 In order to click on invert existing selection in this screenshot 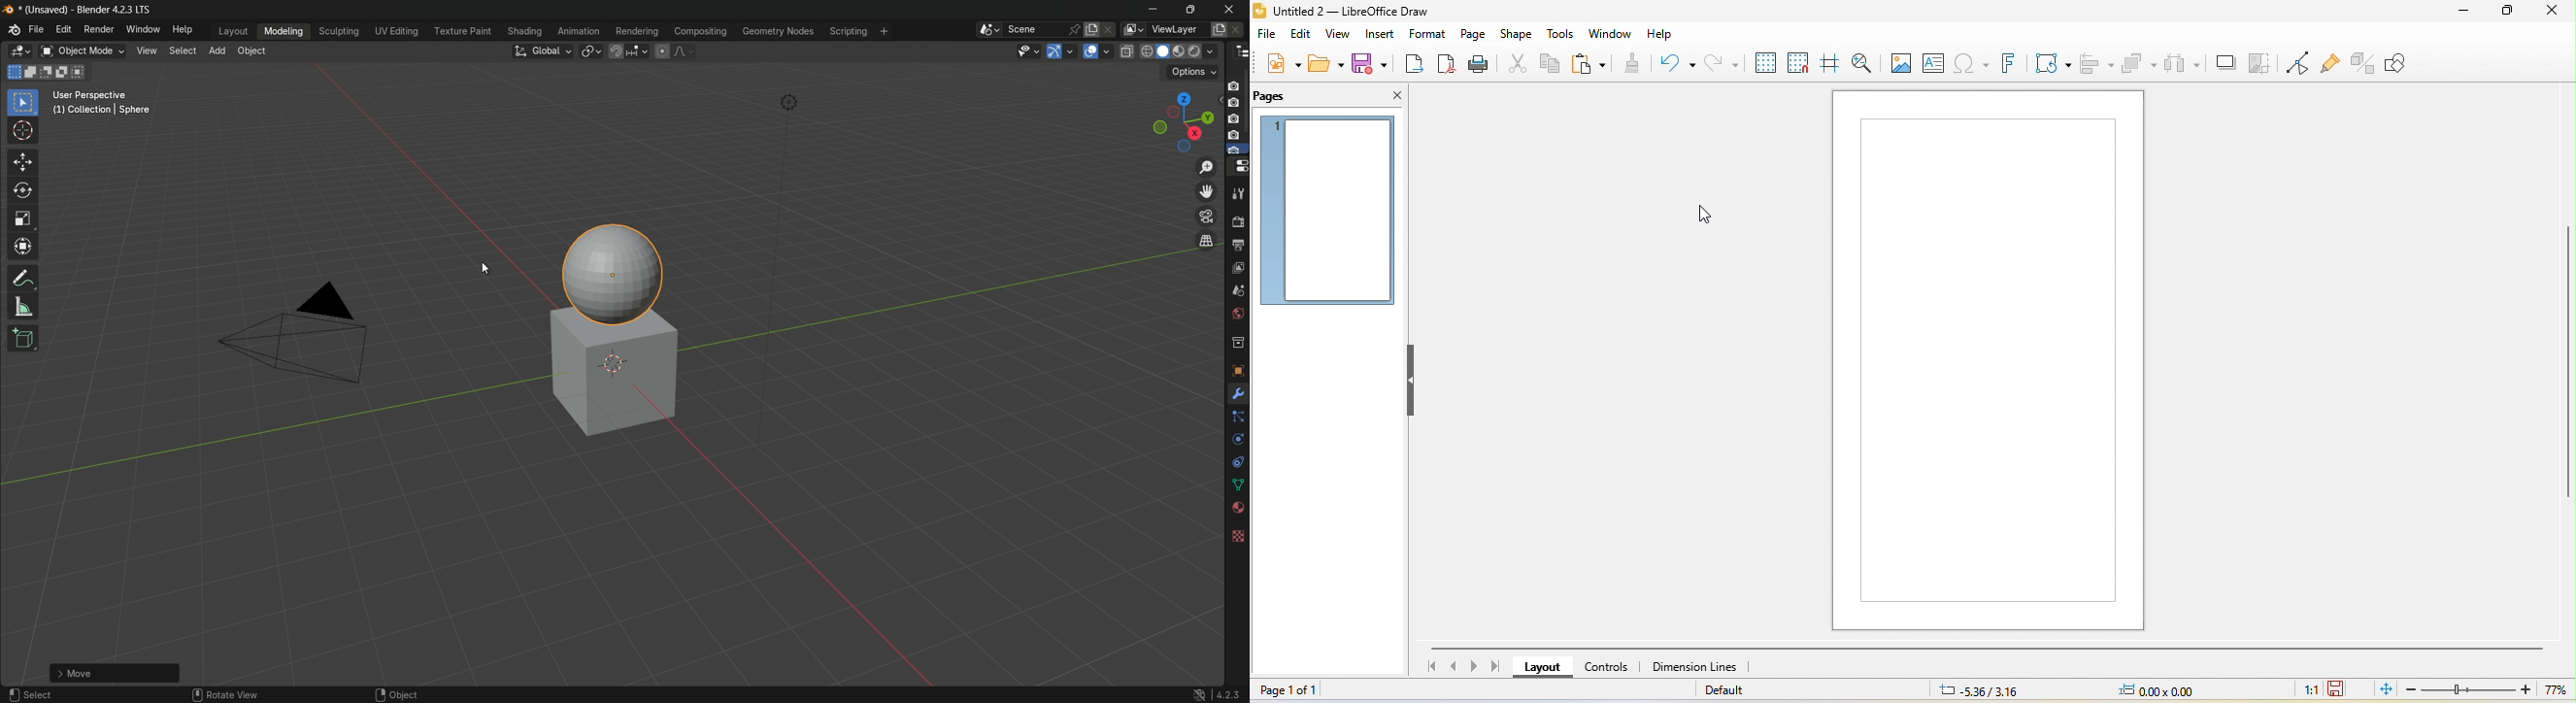, I will do `click(65, 72)`.